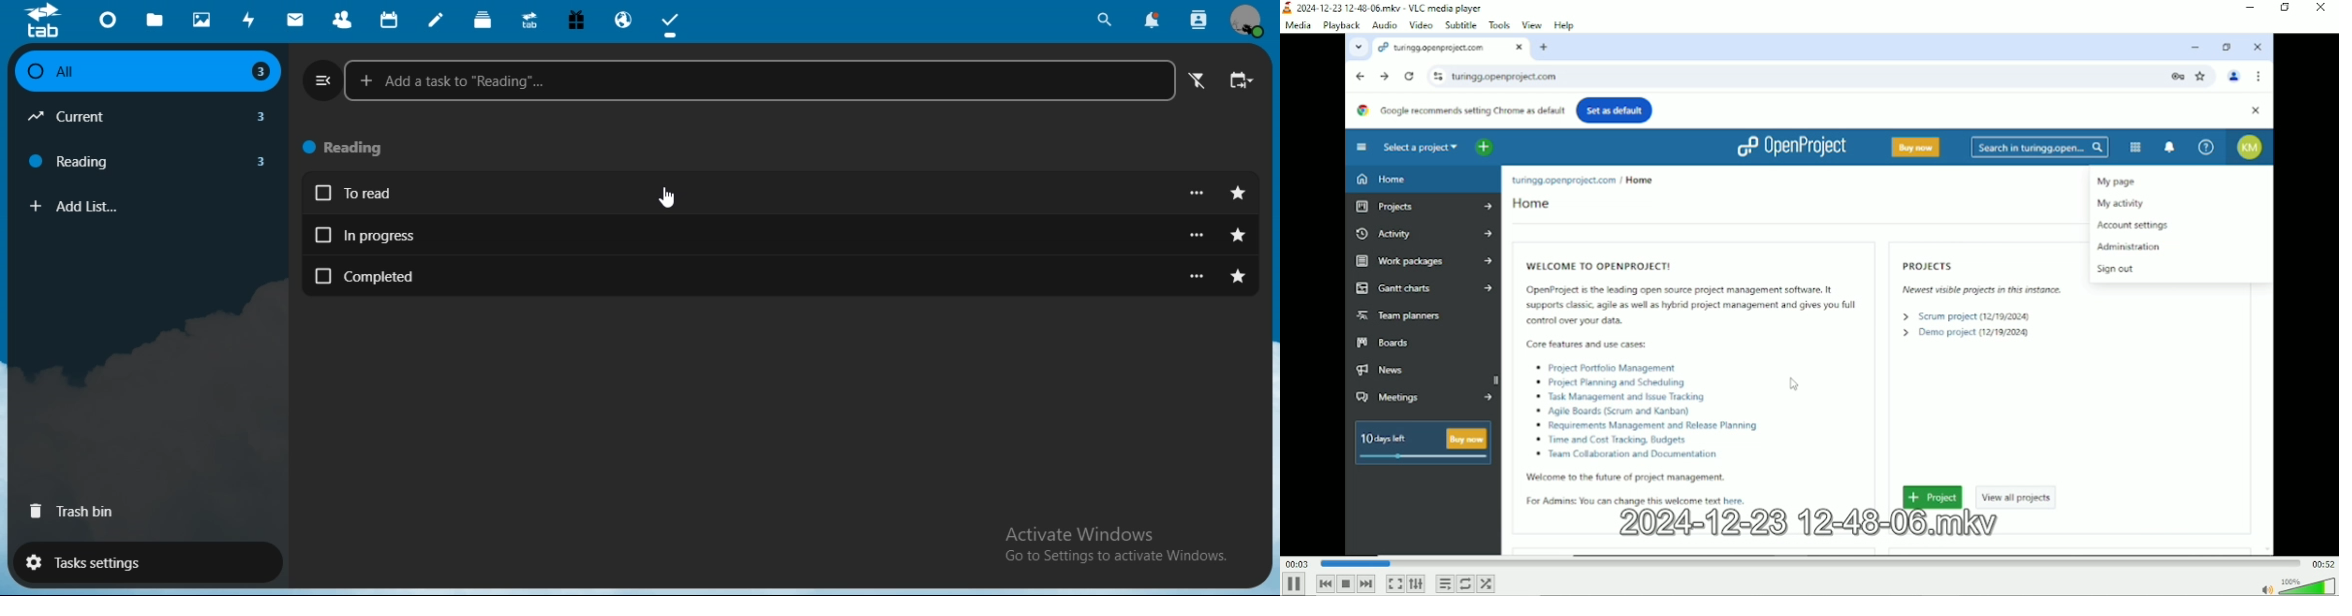  Describe the element at coordinates (1346, 583) in the screenshot. I see `Stop playback` at that location.